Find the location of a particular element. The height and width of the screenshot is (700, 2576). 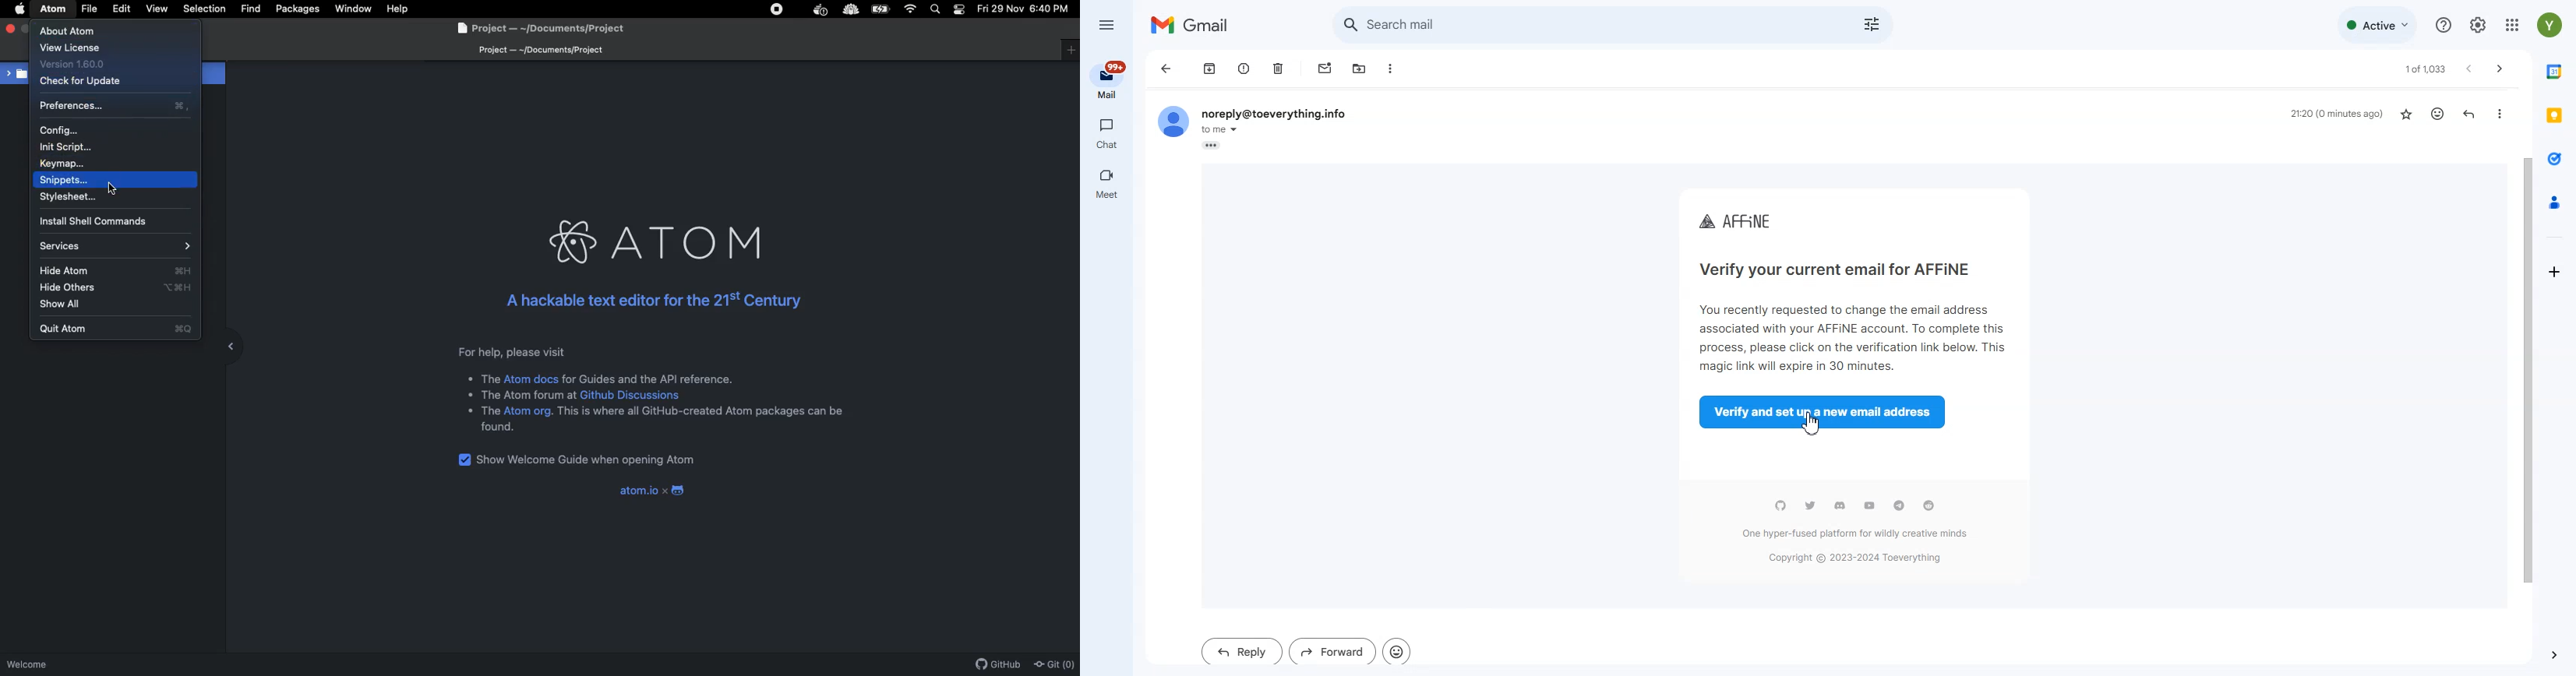

Window is located at coordinates (1071, 50).